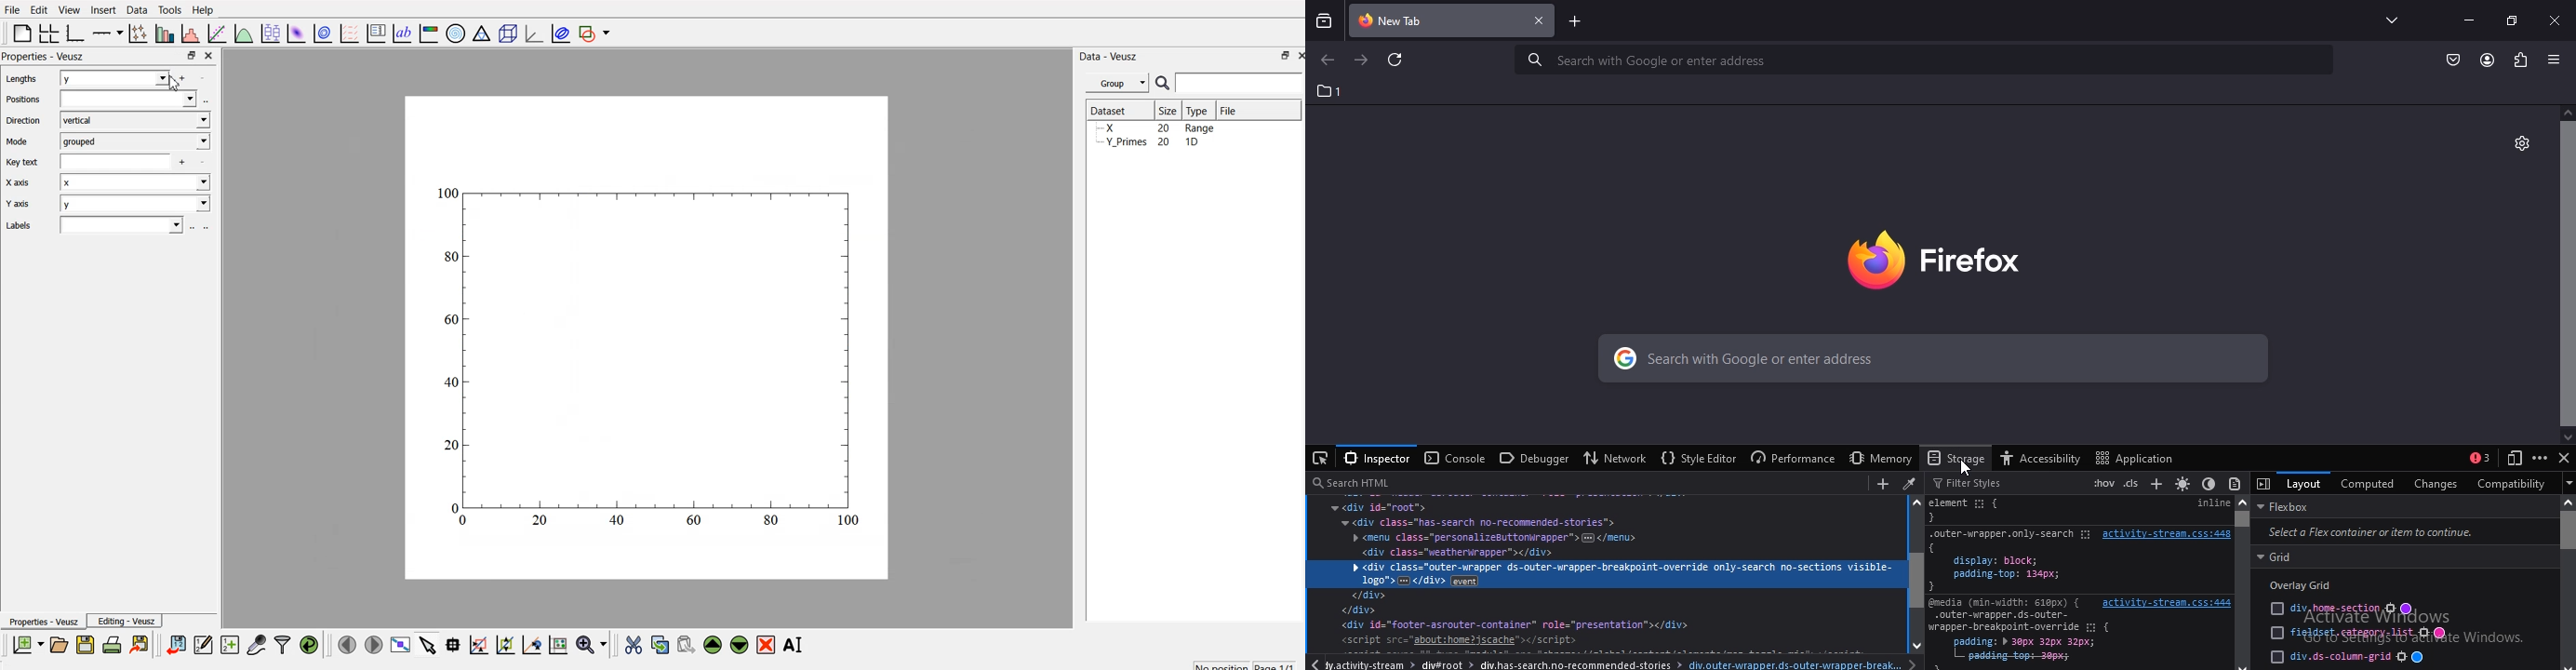  I want to click on no position page 1/1, so click(1238, 663).